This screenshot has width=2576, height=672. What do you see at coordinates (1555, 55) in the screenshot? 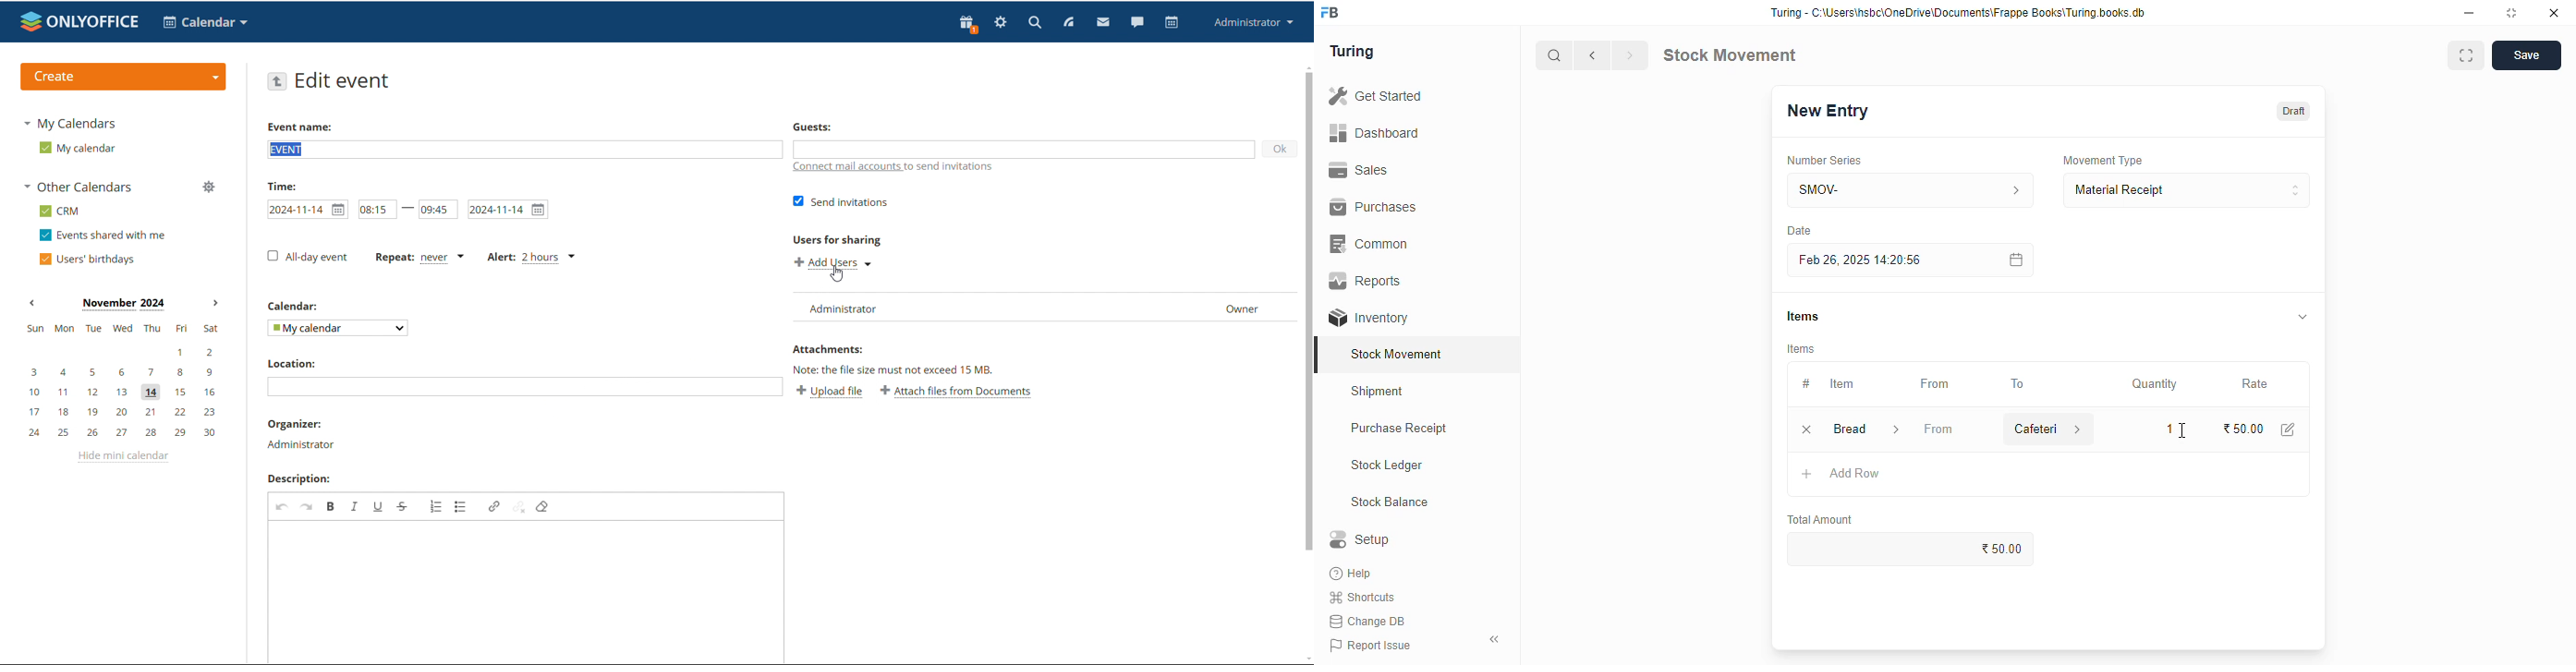
I see `search` at bounding box center [1555, 55].